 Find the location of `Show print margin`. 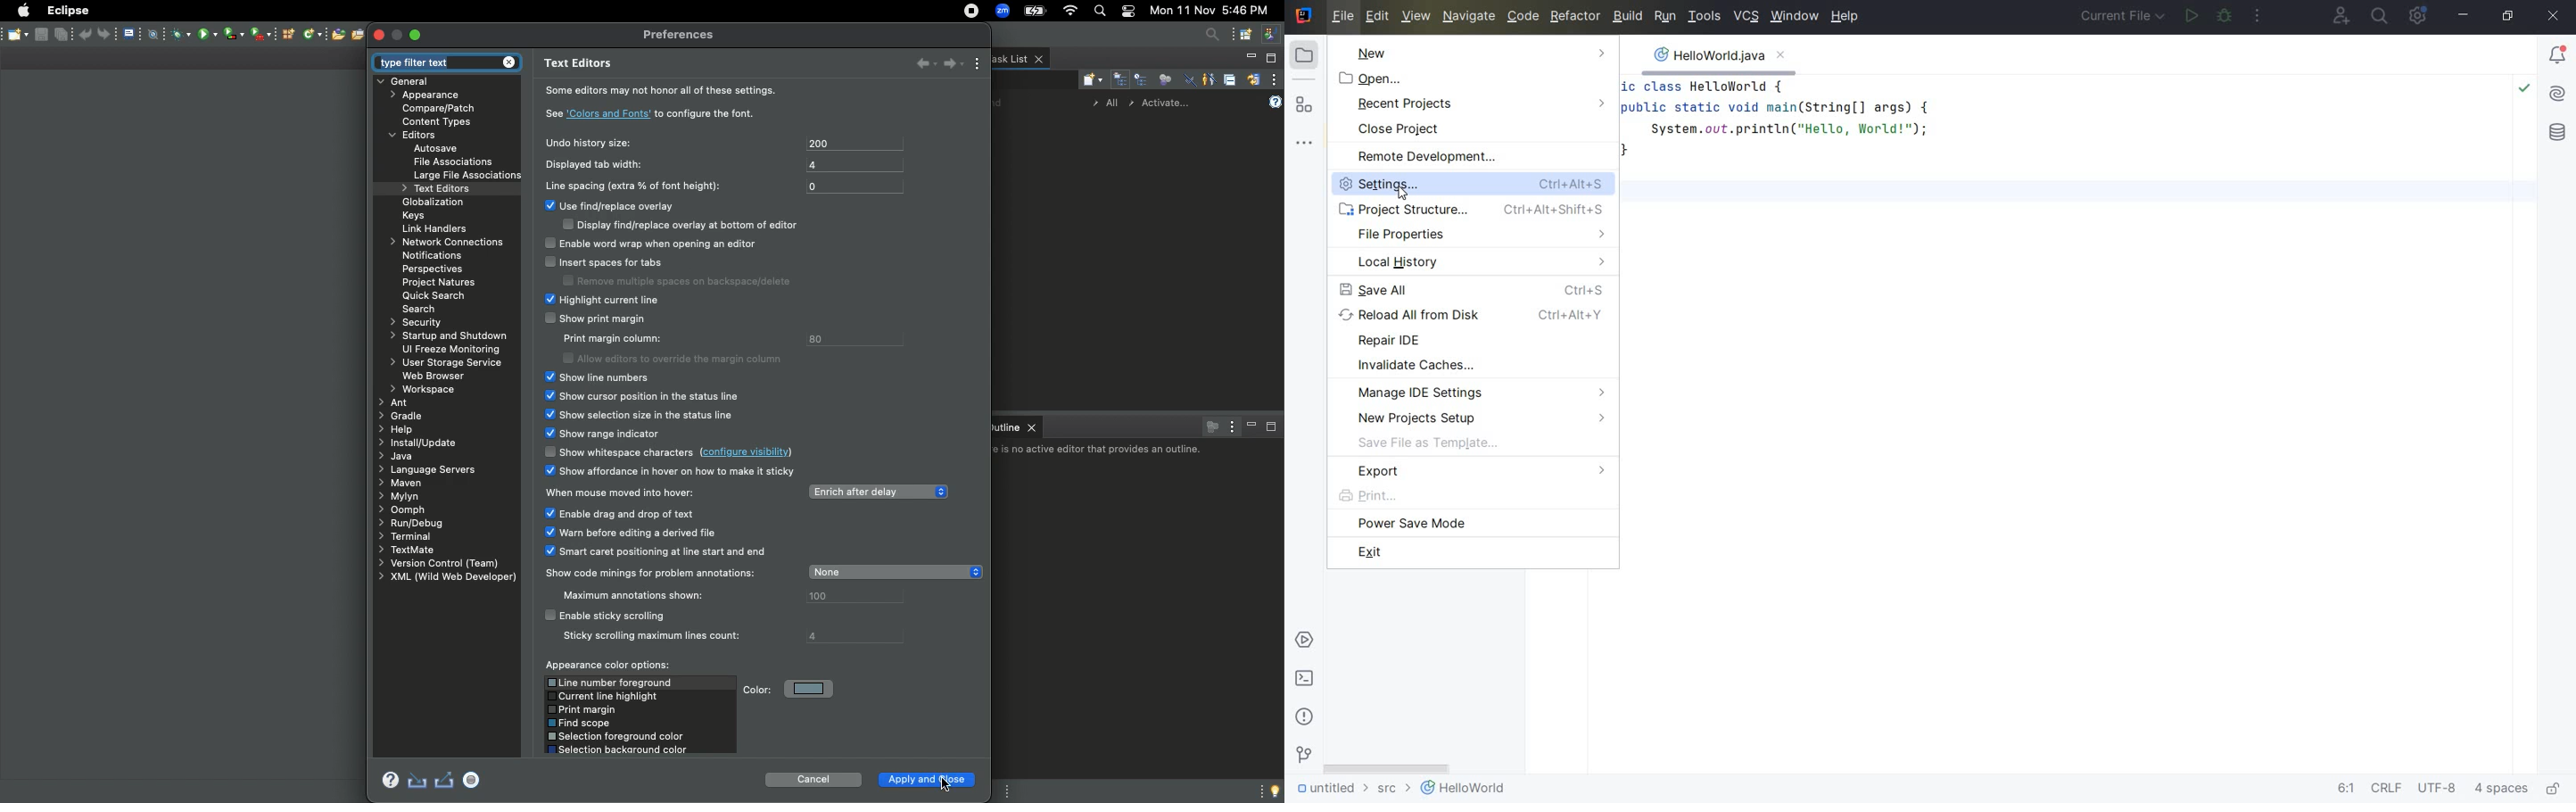

Show print margin is located at coordinates (663, 340).